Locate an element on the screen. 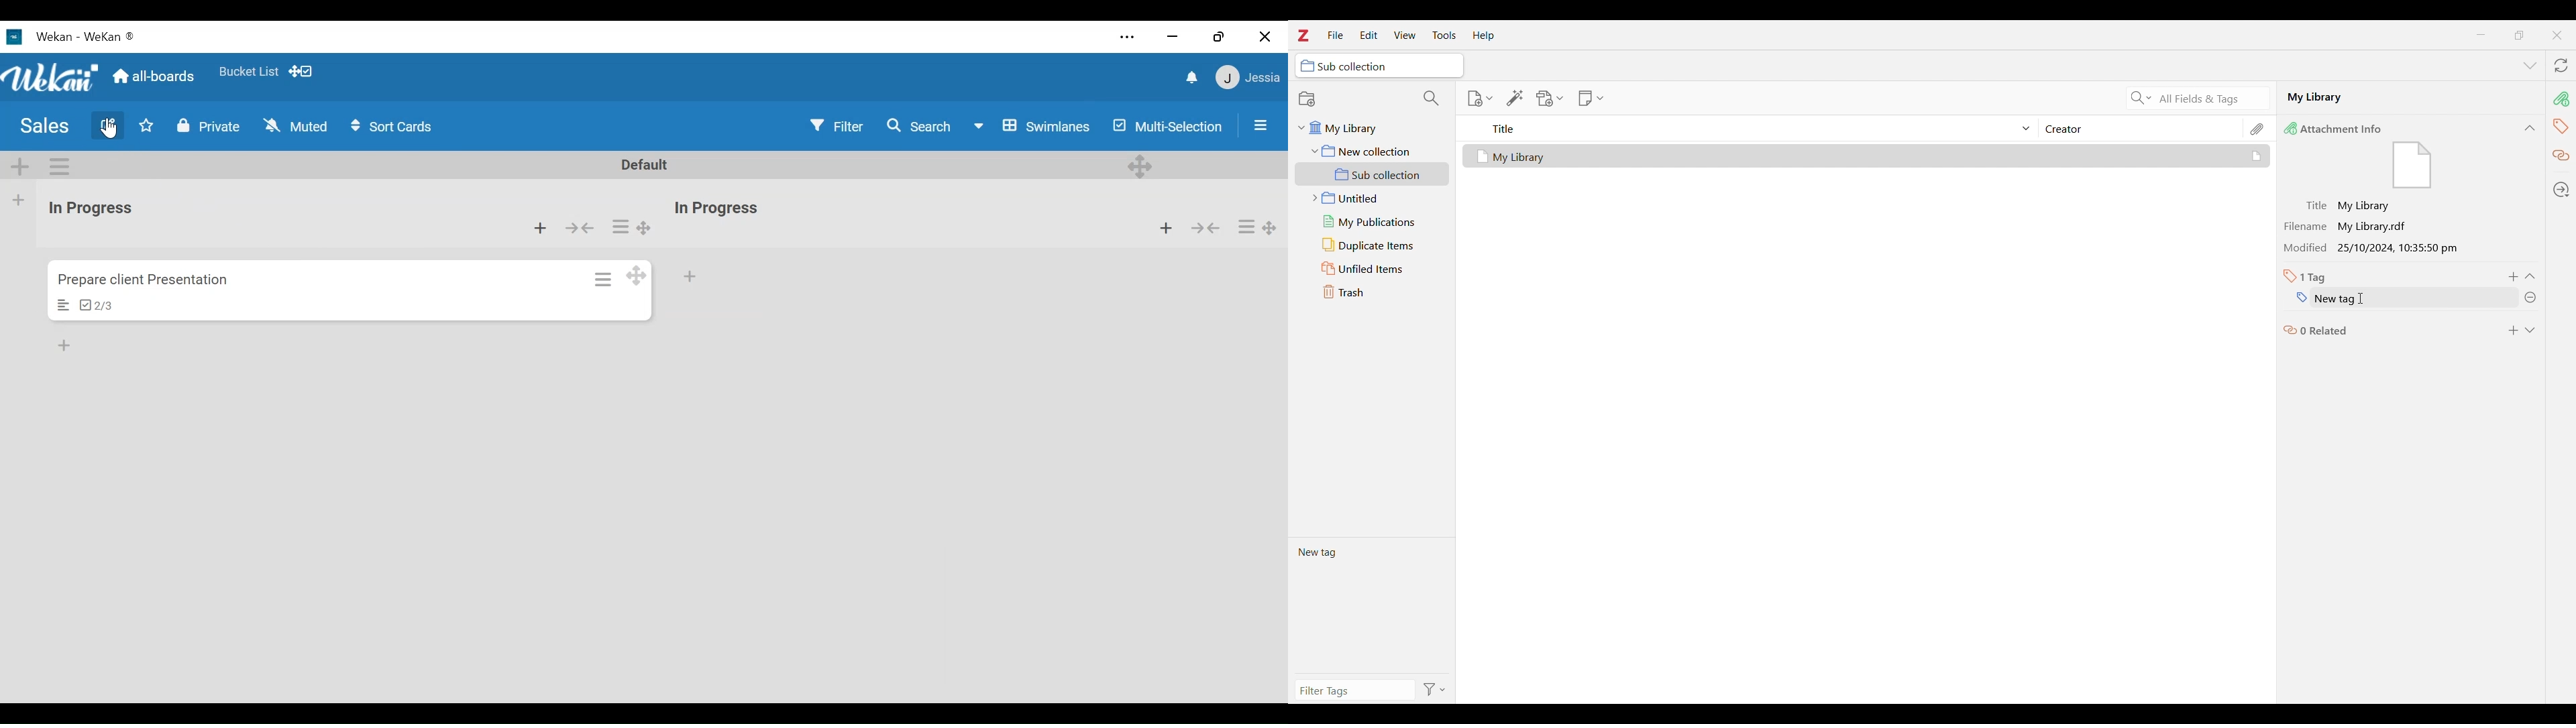  Show desktop drag handle is located at coordinates (301, 70).